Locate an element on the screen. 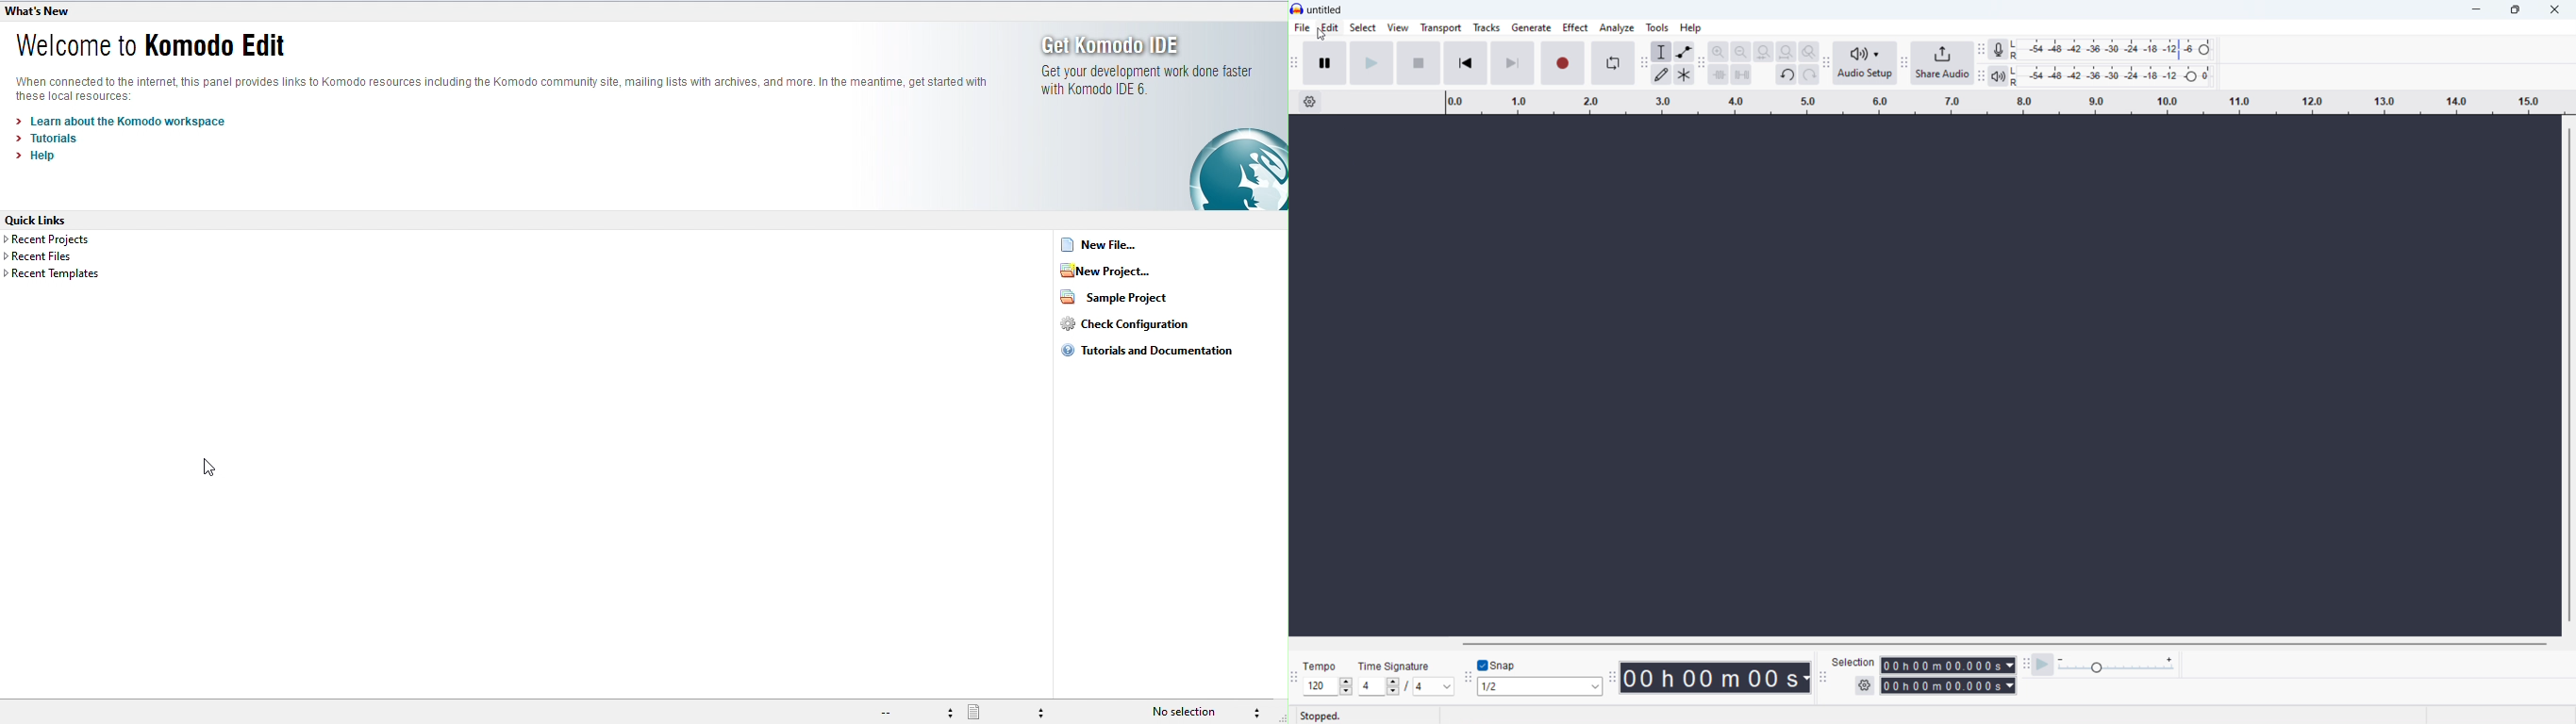  title is located at coordinates (1325, 10).